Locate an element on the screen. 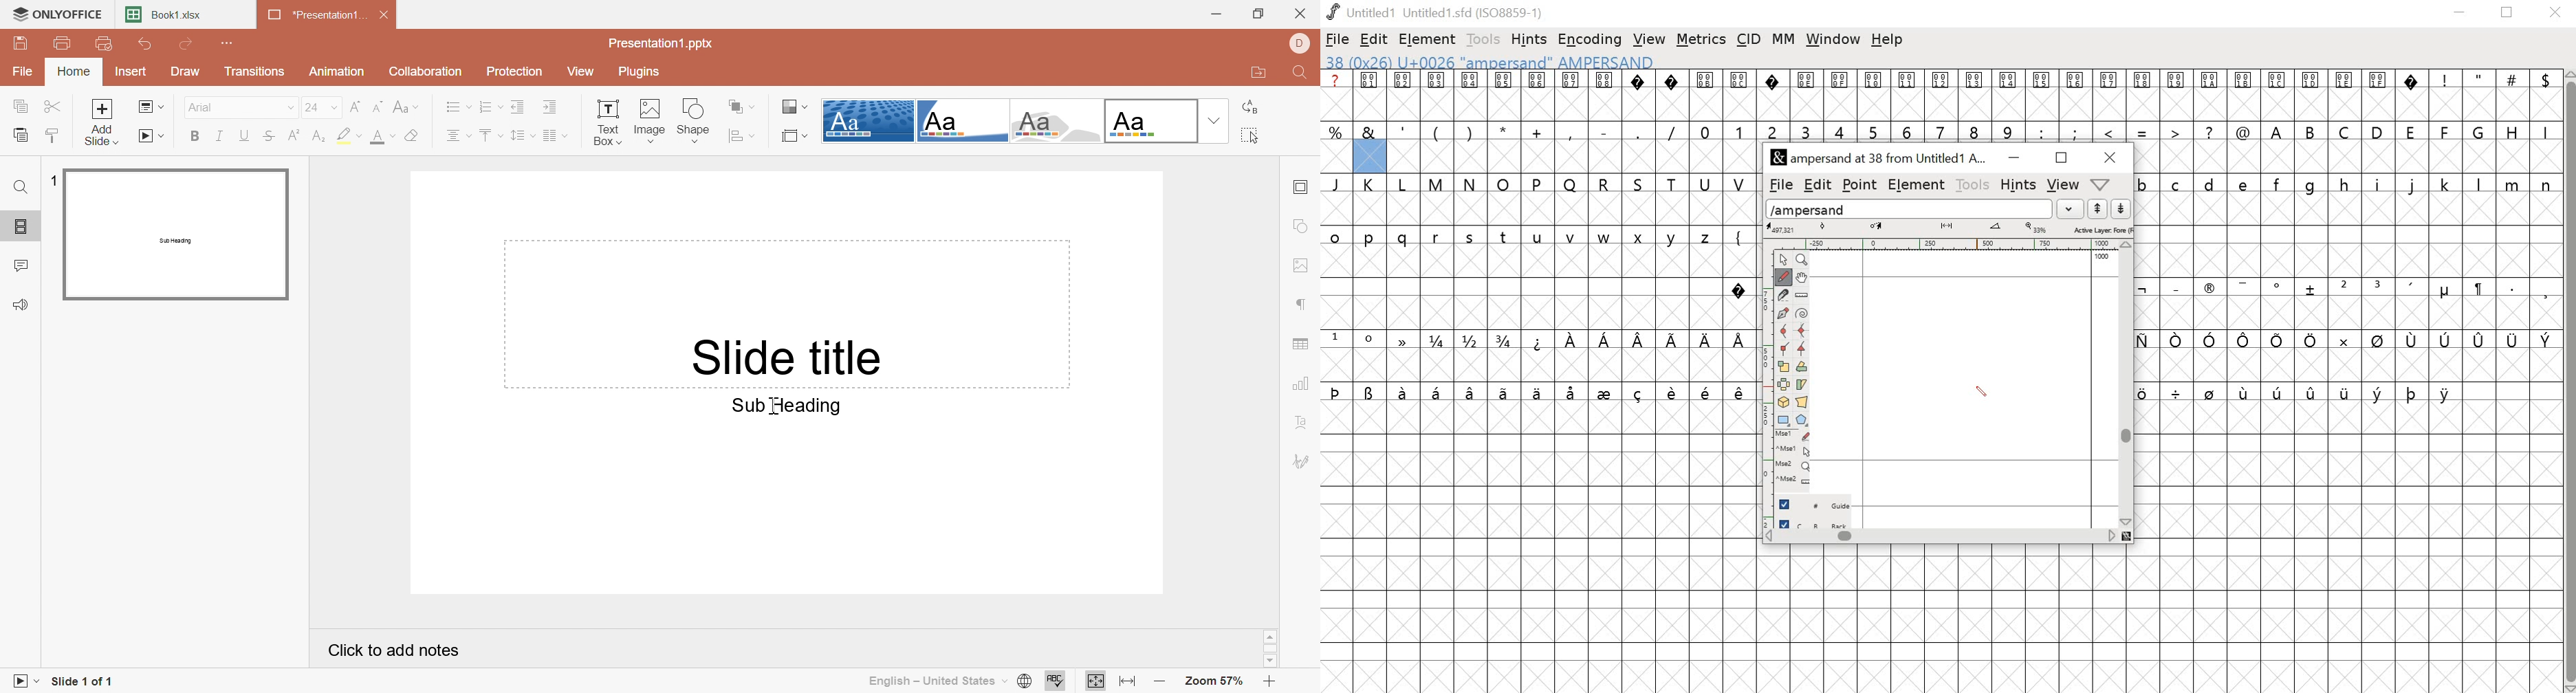 This screenshot has height=700, width=2576. element is located at coordinates (1917, 185).